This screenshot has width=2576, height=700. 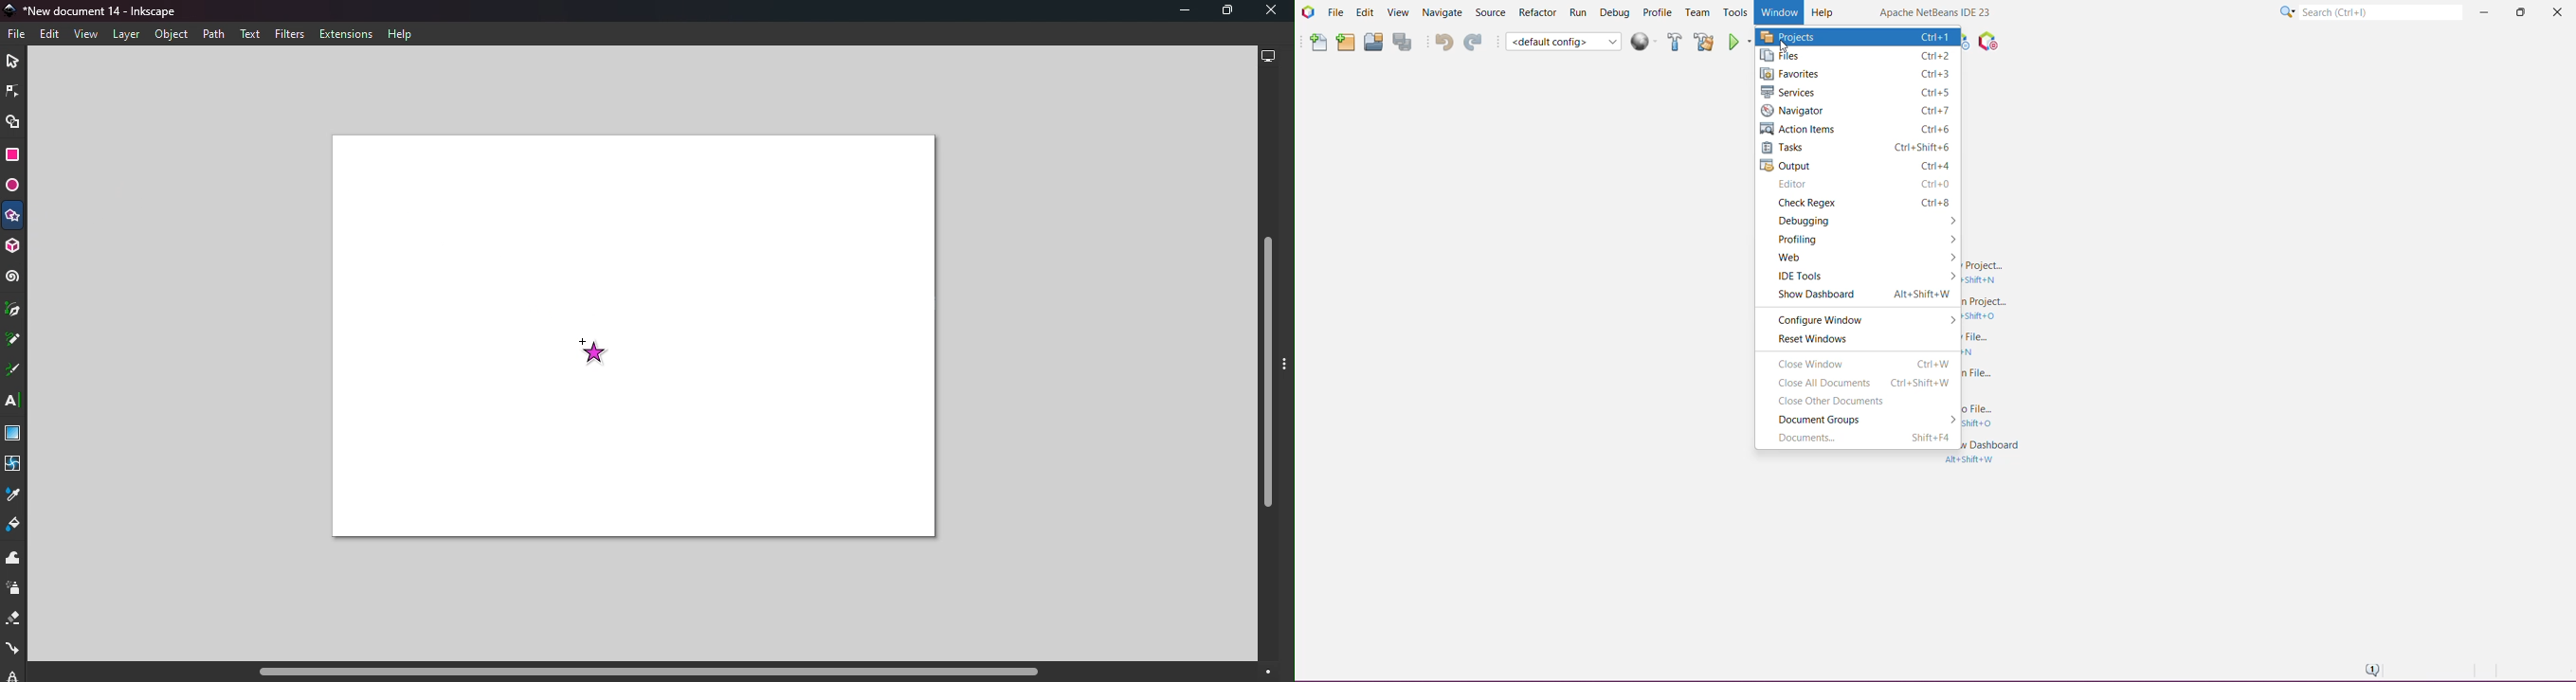 I want to click on Object, so click(x=171, y=35).